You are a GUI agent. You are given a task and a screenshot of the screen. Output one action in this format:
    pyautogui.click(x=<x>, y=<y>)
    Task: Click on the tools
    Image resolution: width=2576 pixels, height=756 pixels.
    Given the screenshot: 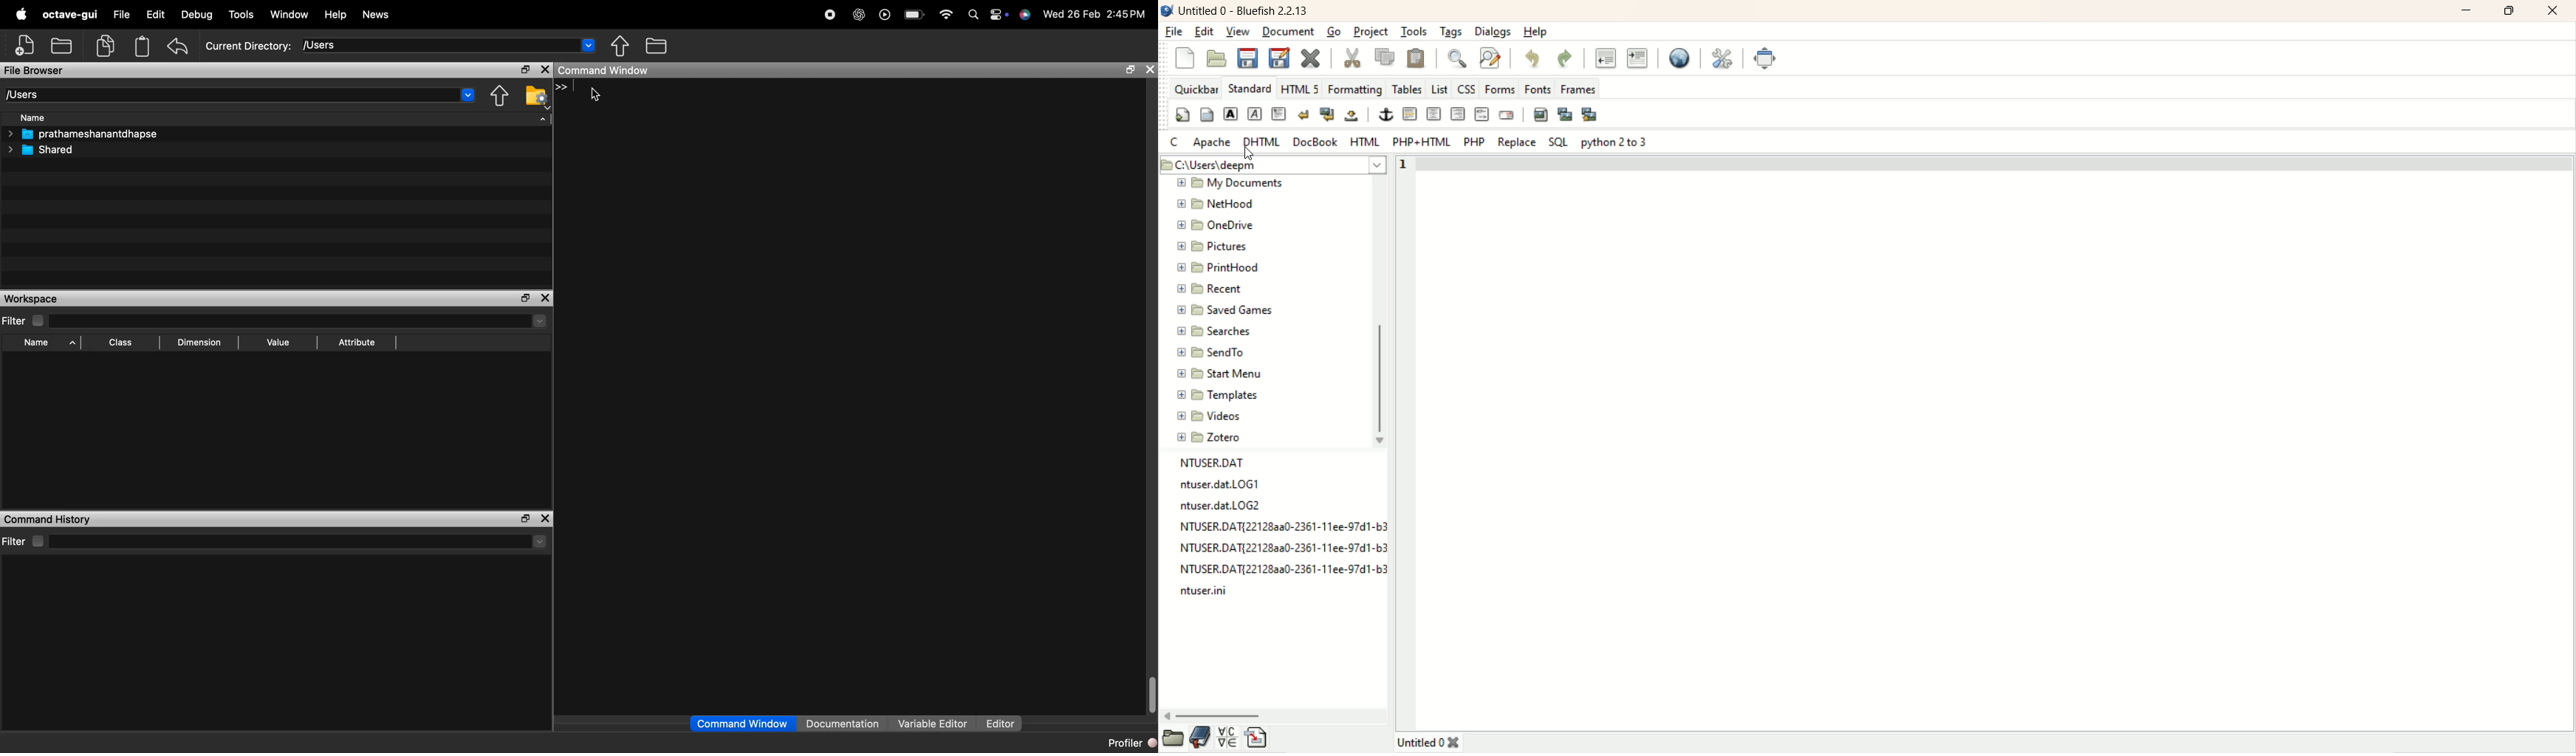 What is the action you would take?
    pyautogui.click(x=1414, y=31)
    